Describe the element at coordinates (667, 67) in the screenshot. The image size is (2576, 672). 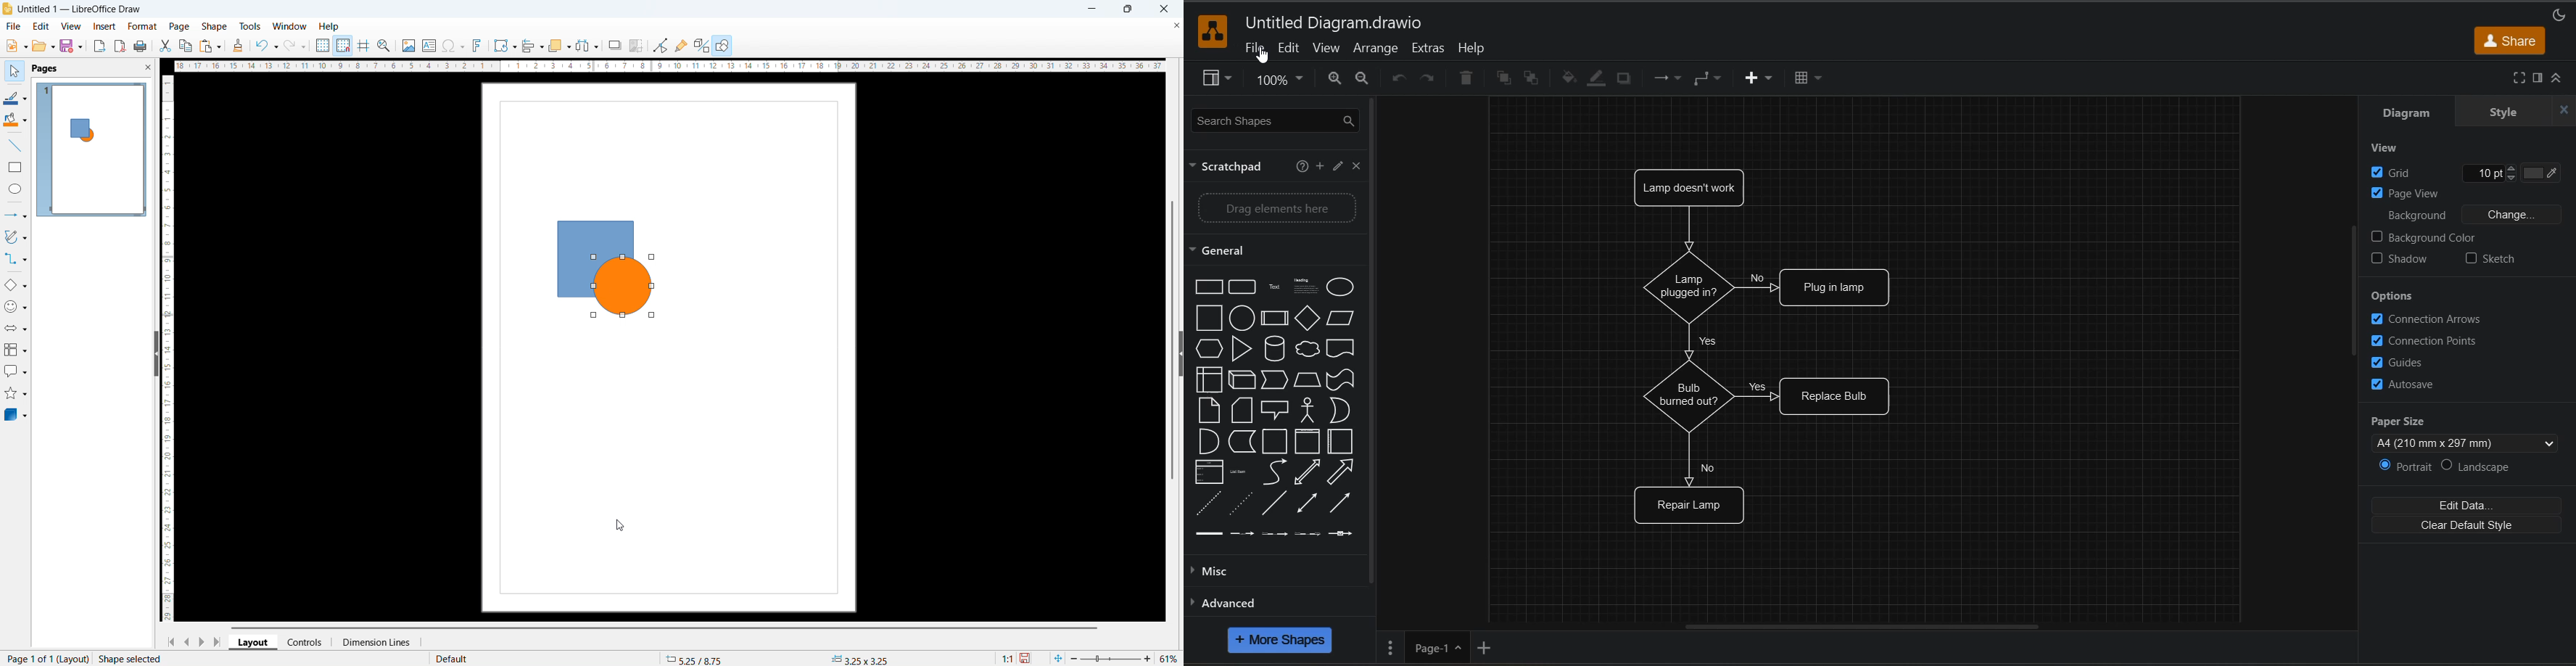
I see `horizontal scrollbar` at that location.